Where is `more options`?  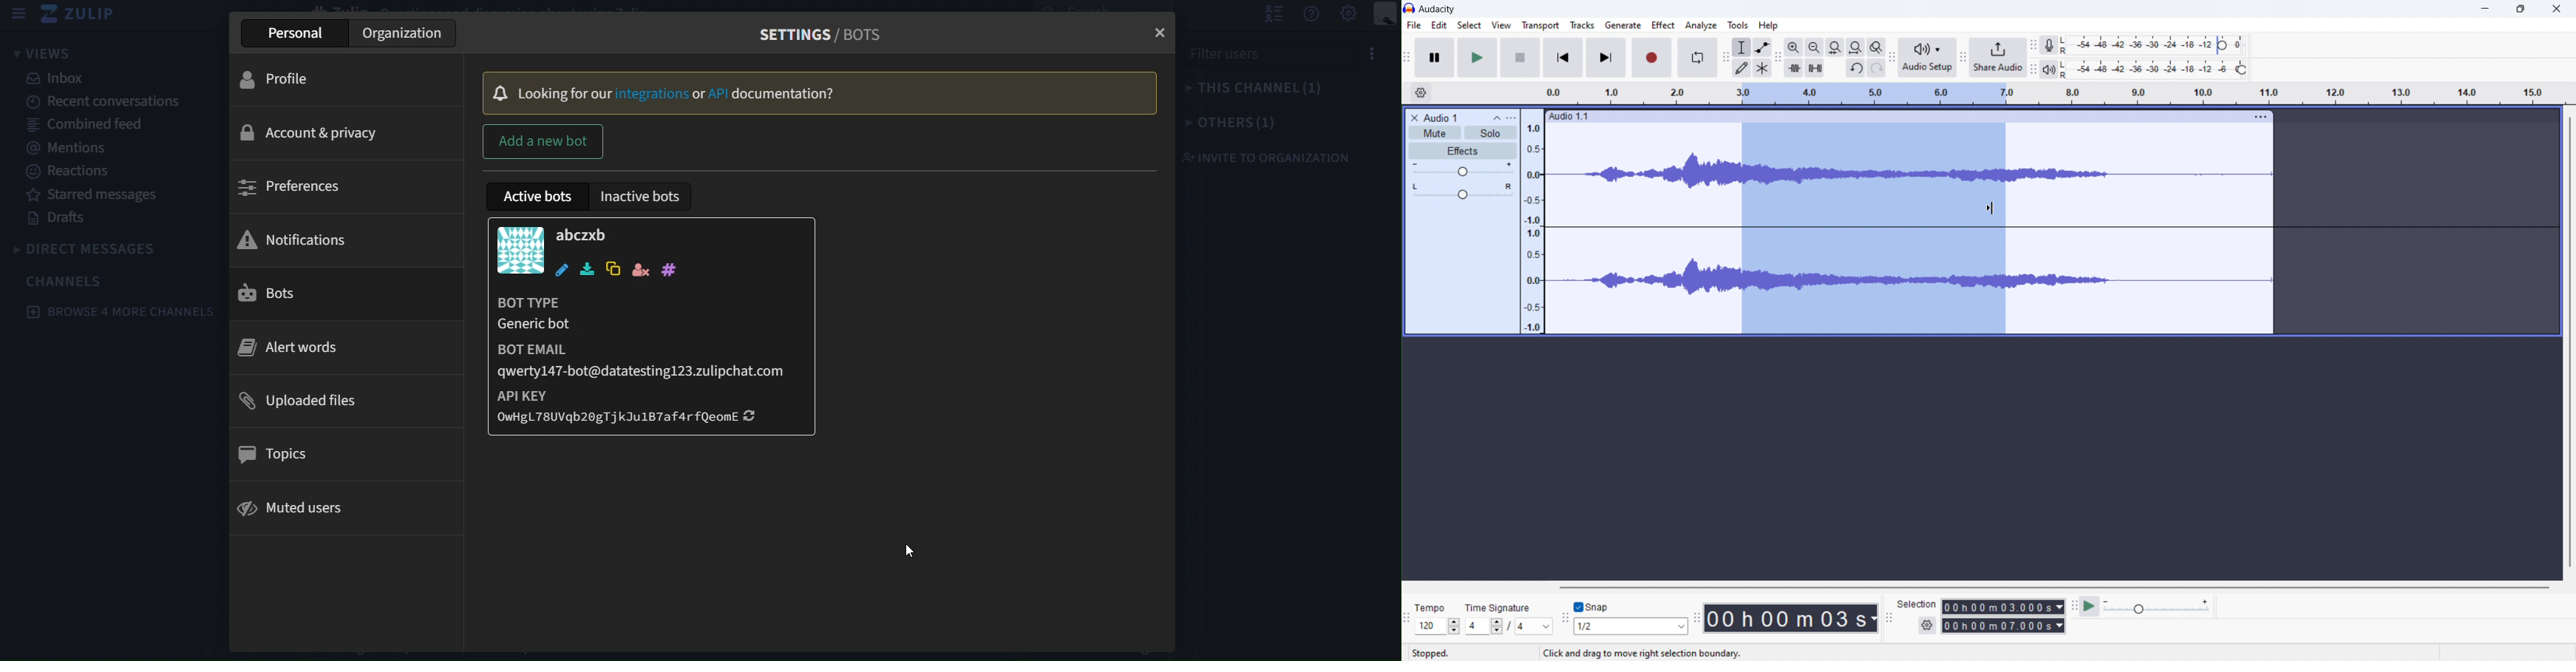 more options is located at coordinates (1515, 116).